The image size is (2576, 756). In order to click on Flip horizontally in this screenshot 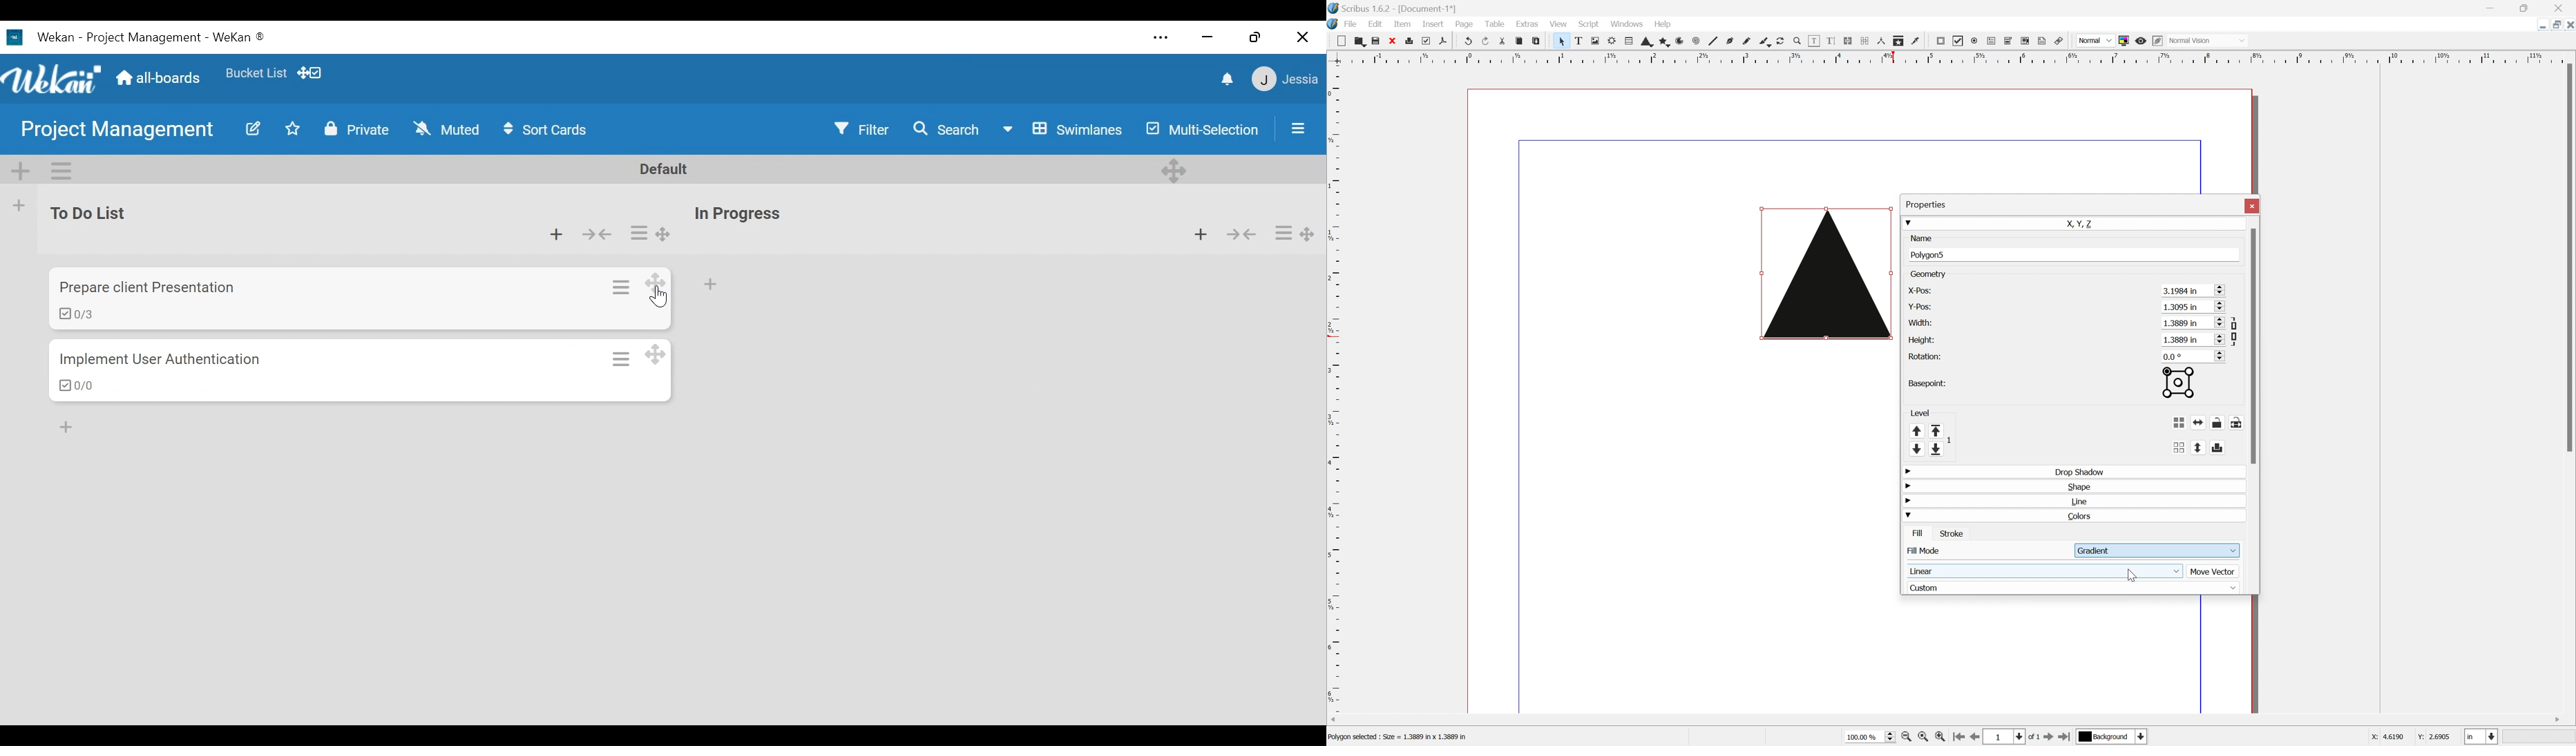, I will do `click(2212, 421)`.